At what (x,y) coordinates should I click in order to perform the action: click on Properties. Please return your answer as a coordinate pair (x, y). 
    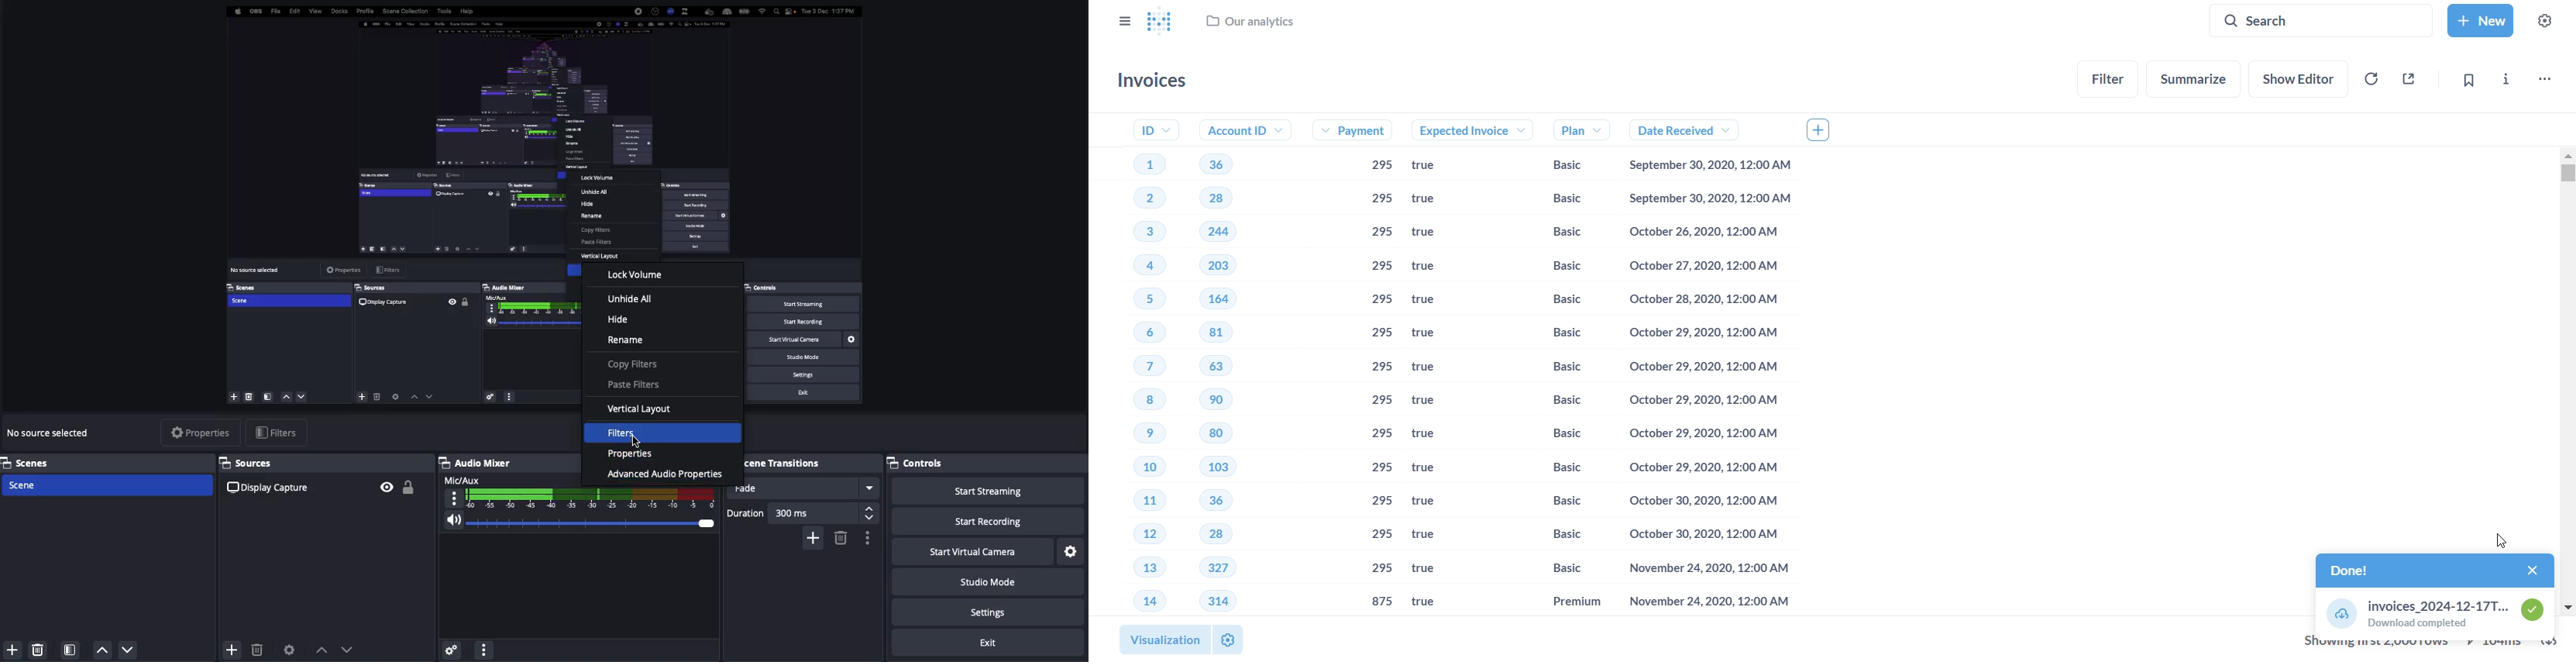
    Looking at the image, I should click on (629, 454).